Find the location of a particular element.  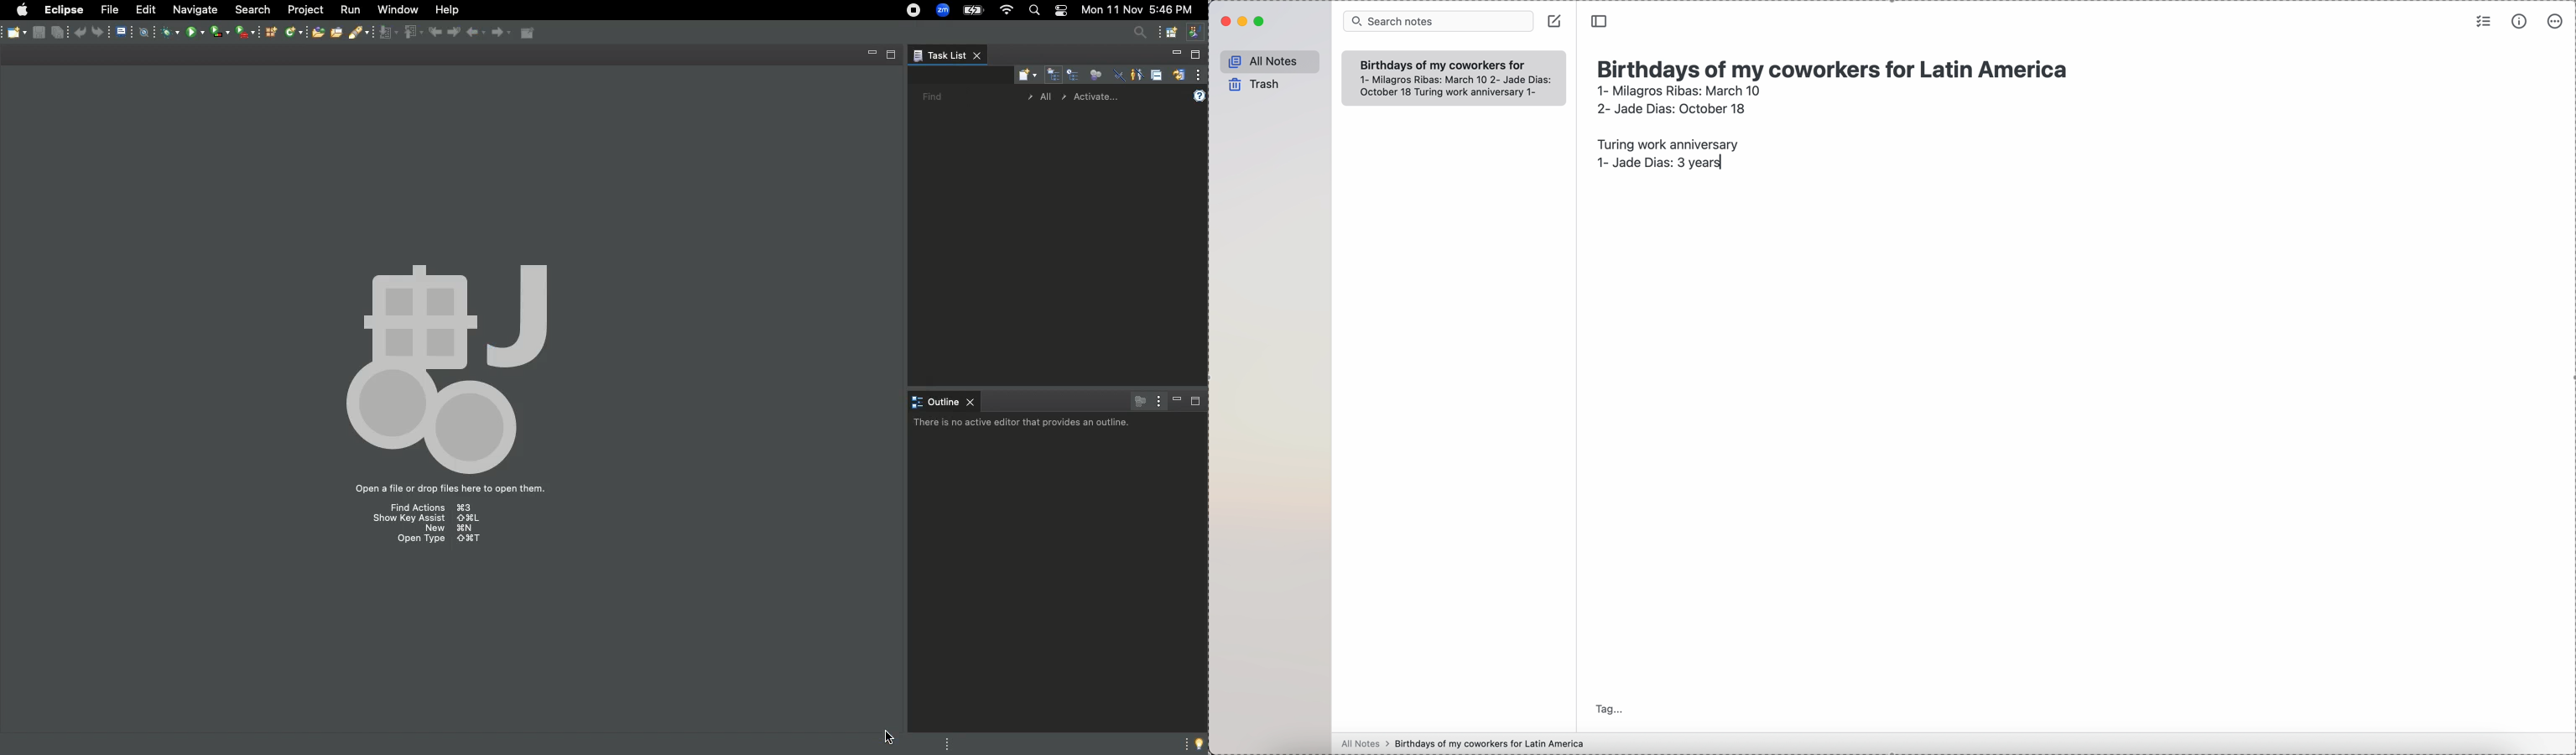

Collapse all is located at coordinates (1157, 75).